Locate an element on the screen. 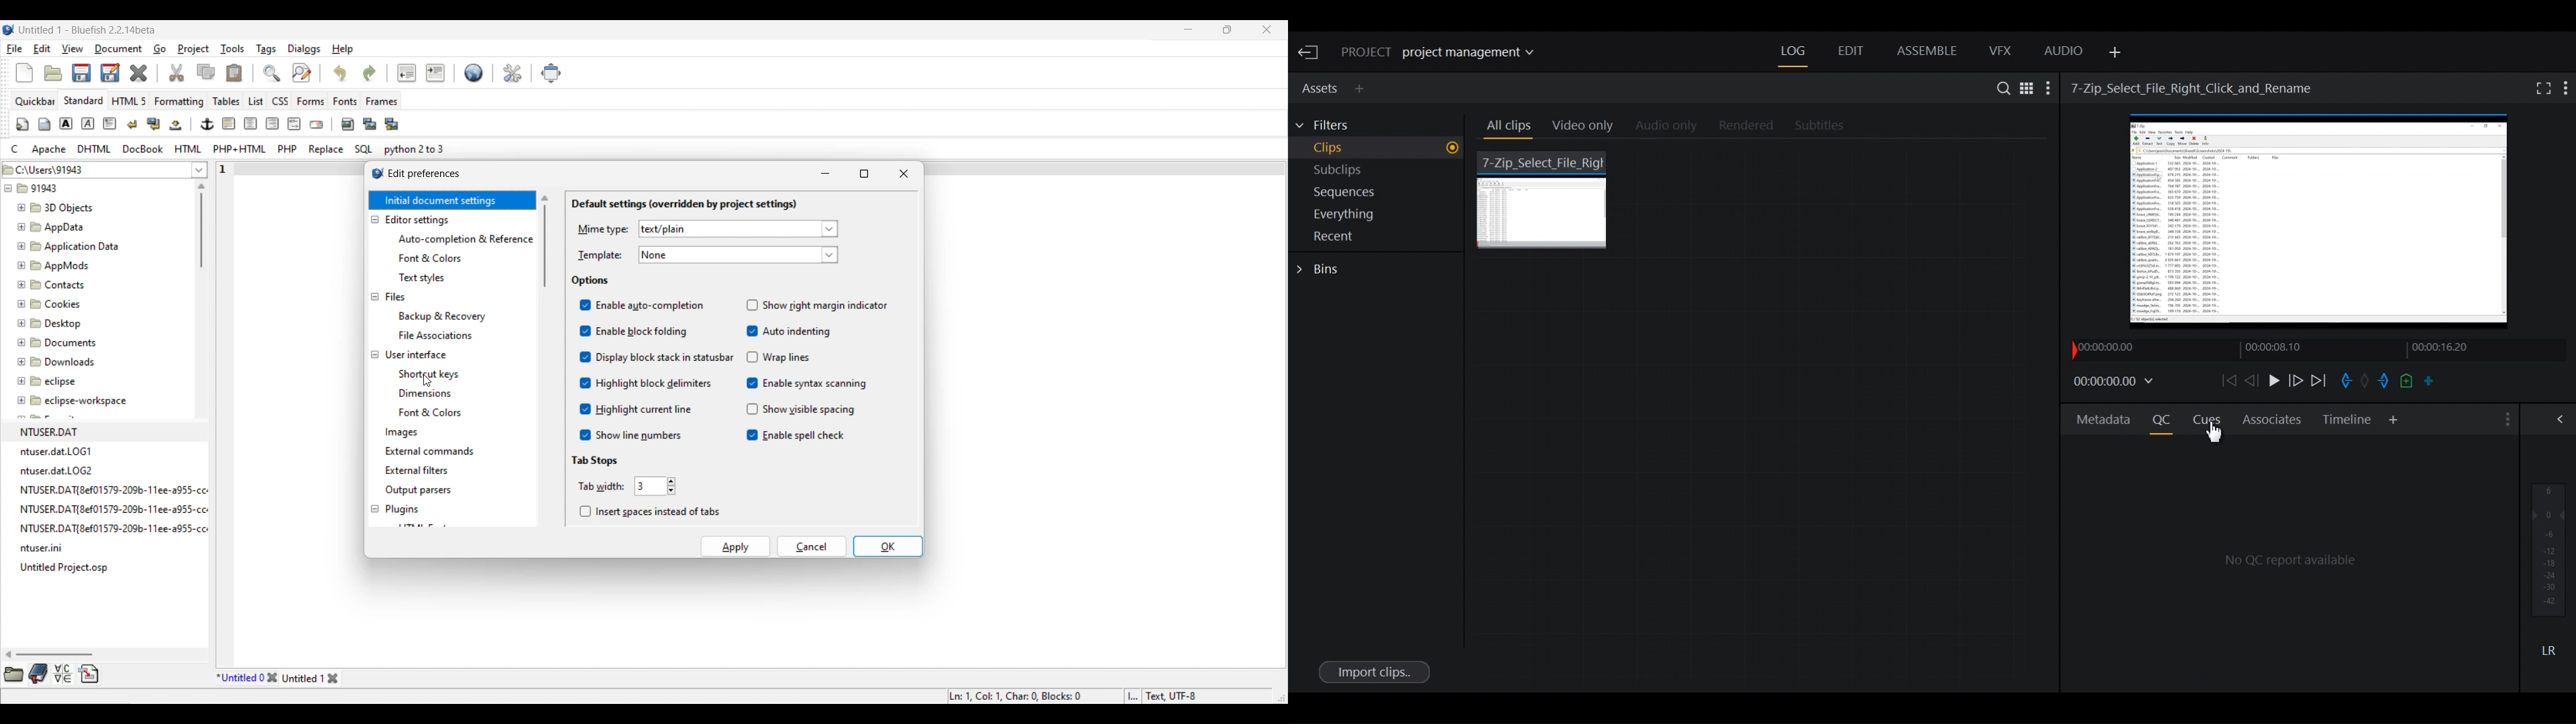  Tools menu is located at coordinates (233, 49).